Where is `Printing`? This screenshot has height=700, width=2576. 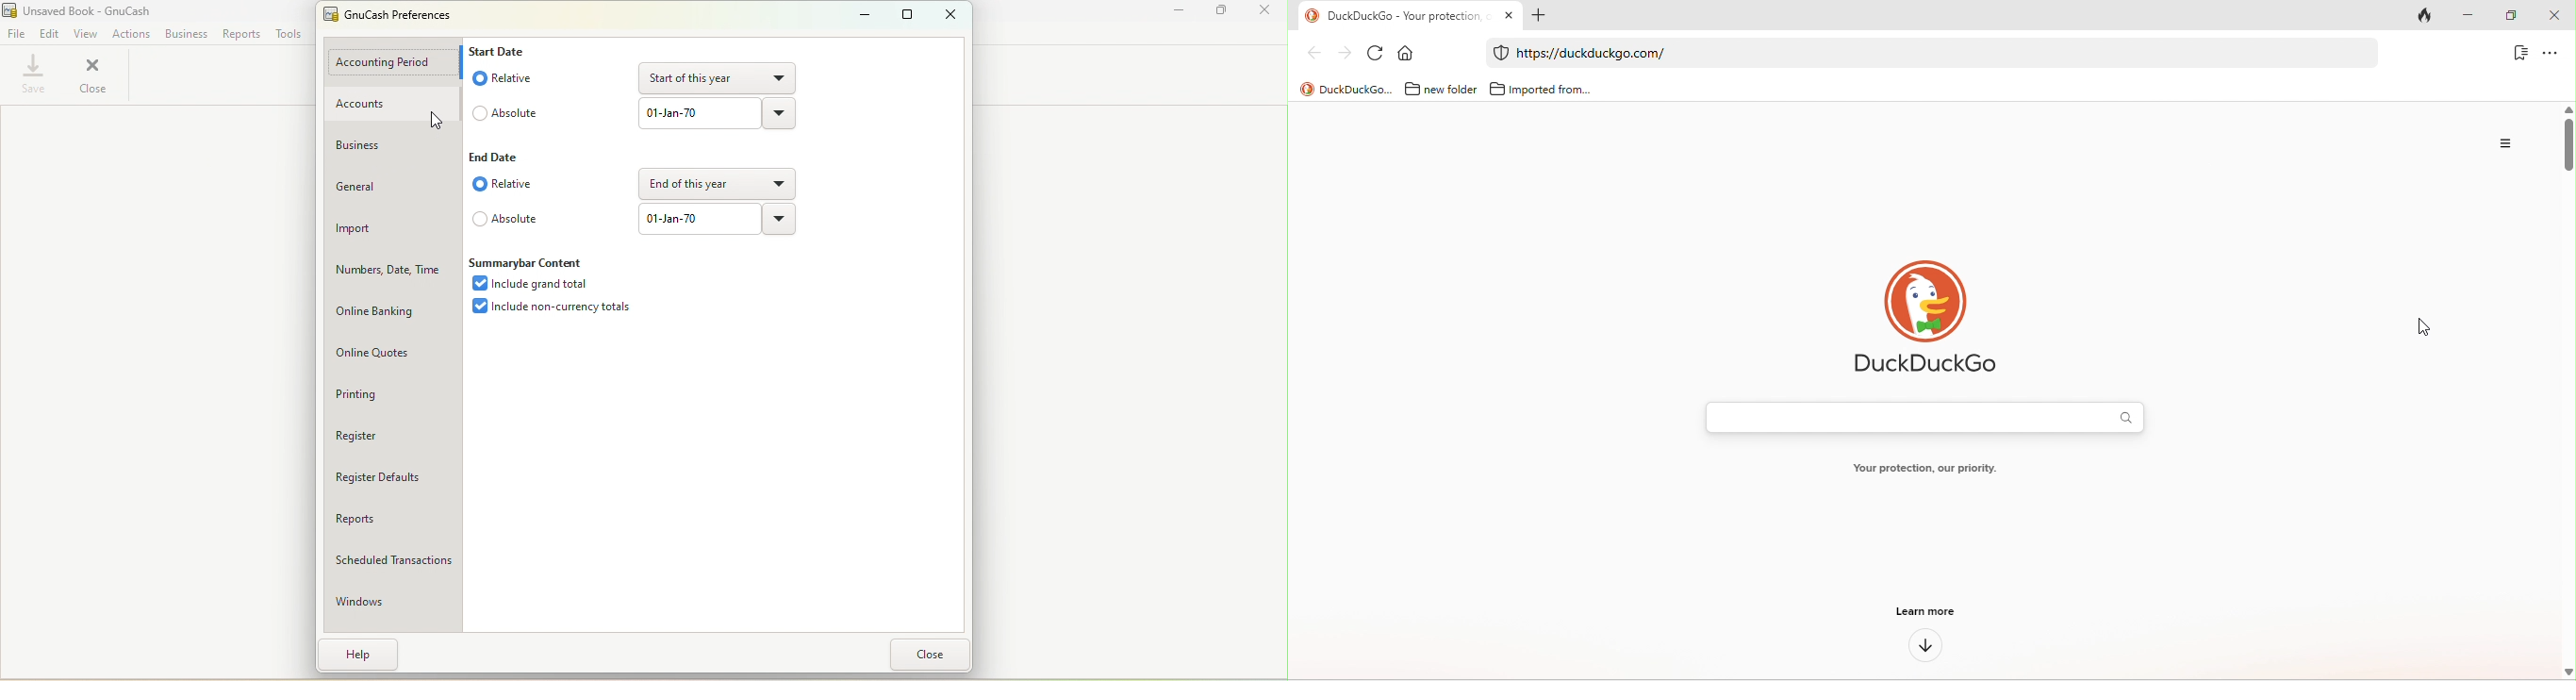 Printing is located at coordinates (386, 393).